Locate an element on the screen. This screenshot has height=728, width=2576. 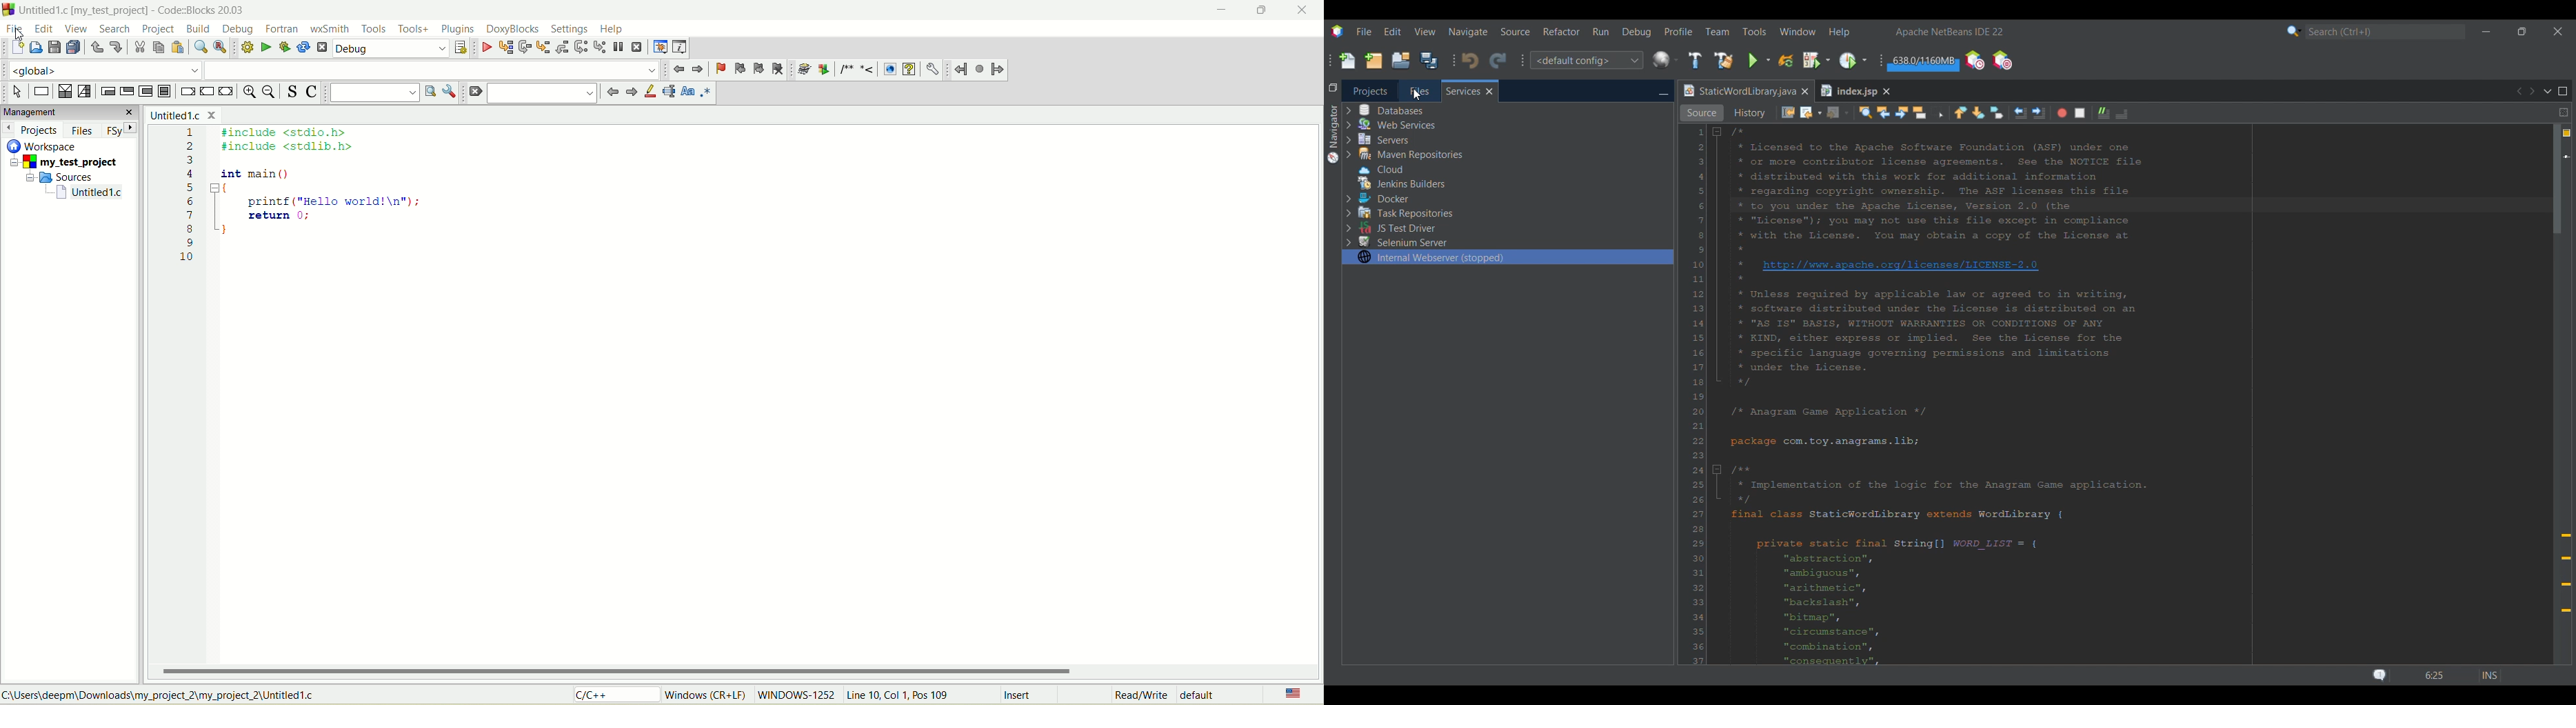
toggle comment is located at coordinates (312, 93).